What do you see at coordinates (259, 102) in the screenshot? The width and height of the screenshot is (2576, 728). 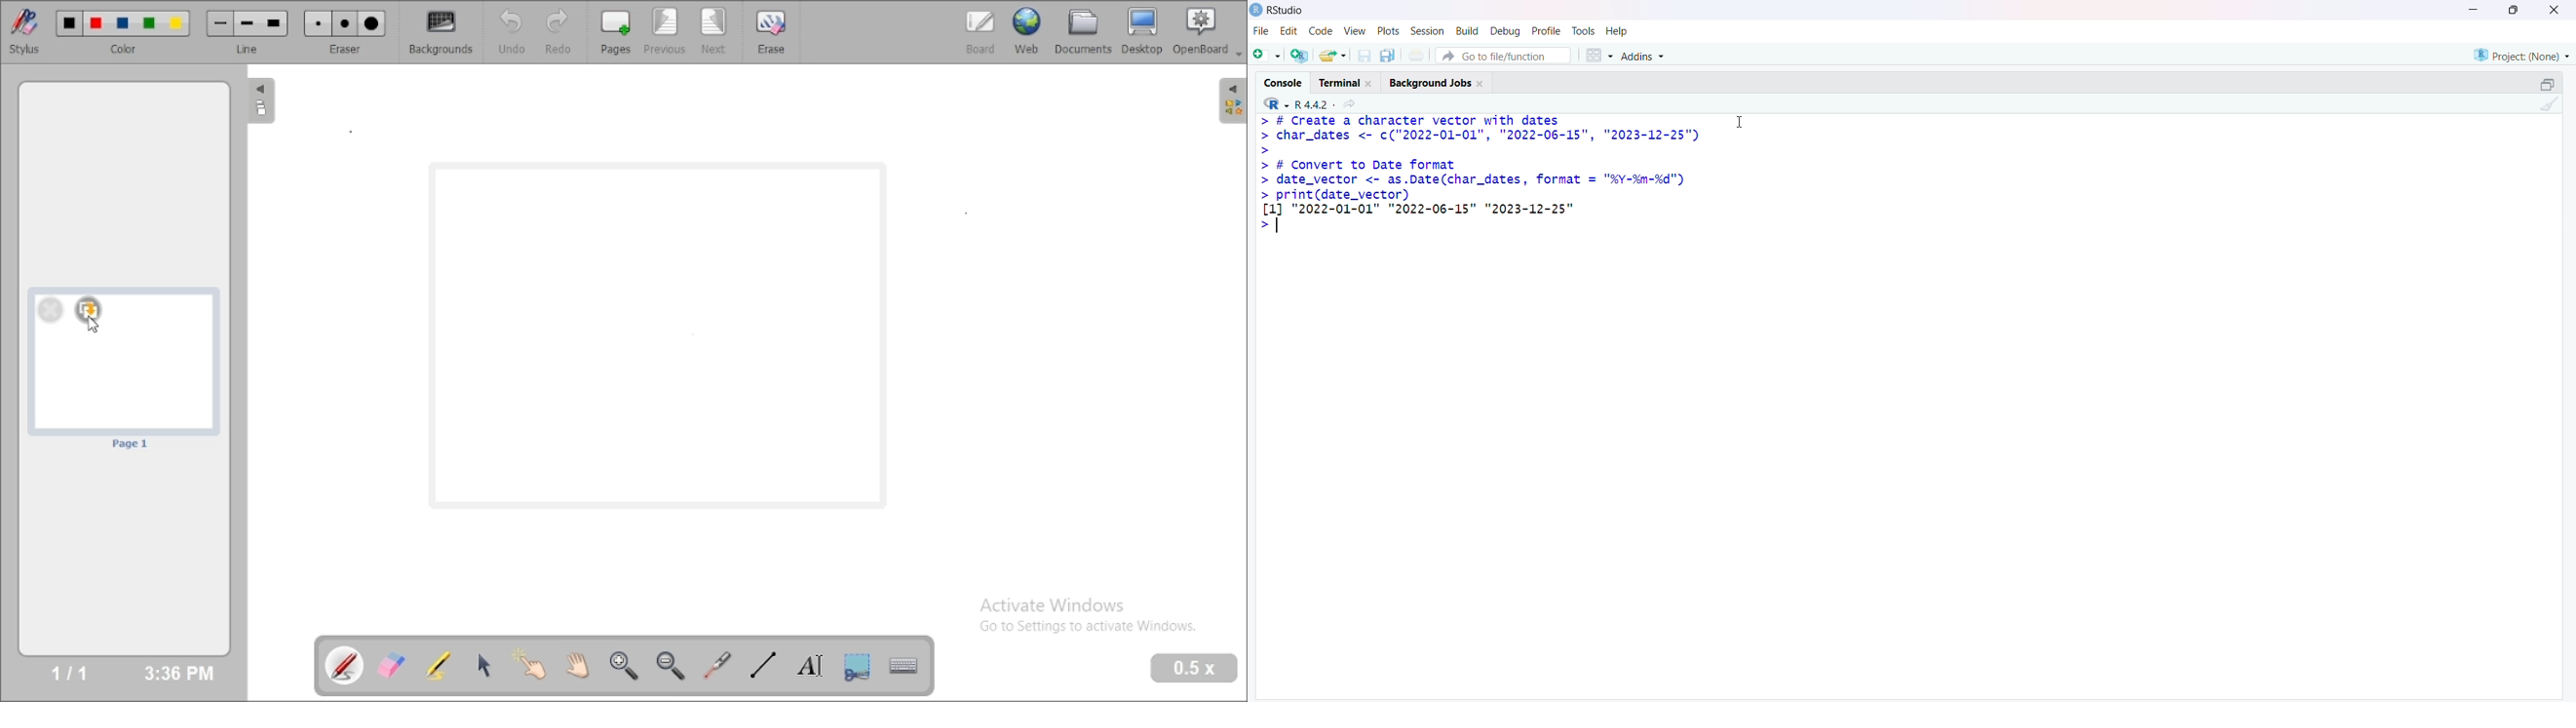 I see `The flatplan (left panel)` at bounding box center [259, 102].